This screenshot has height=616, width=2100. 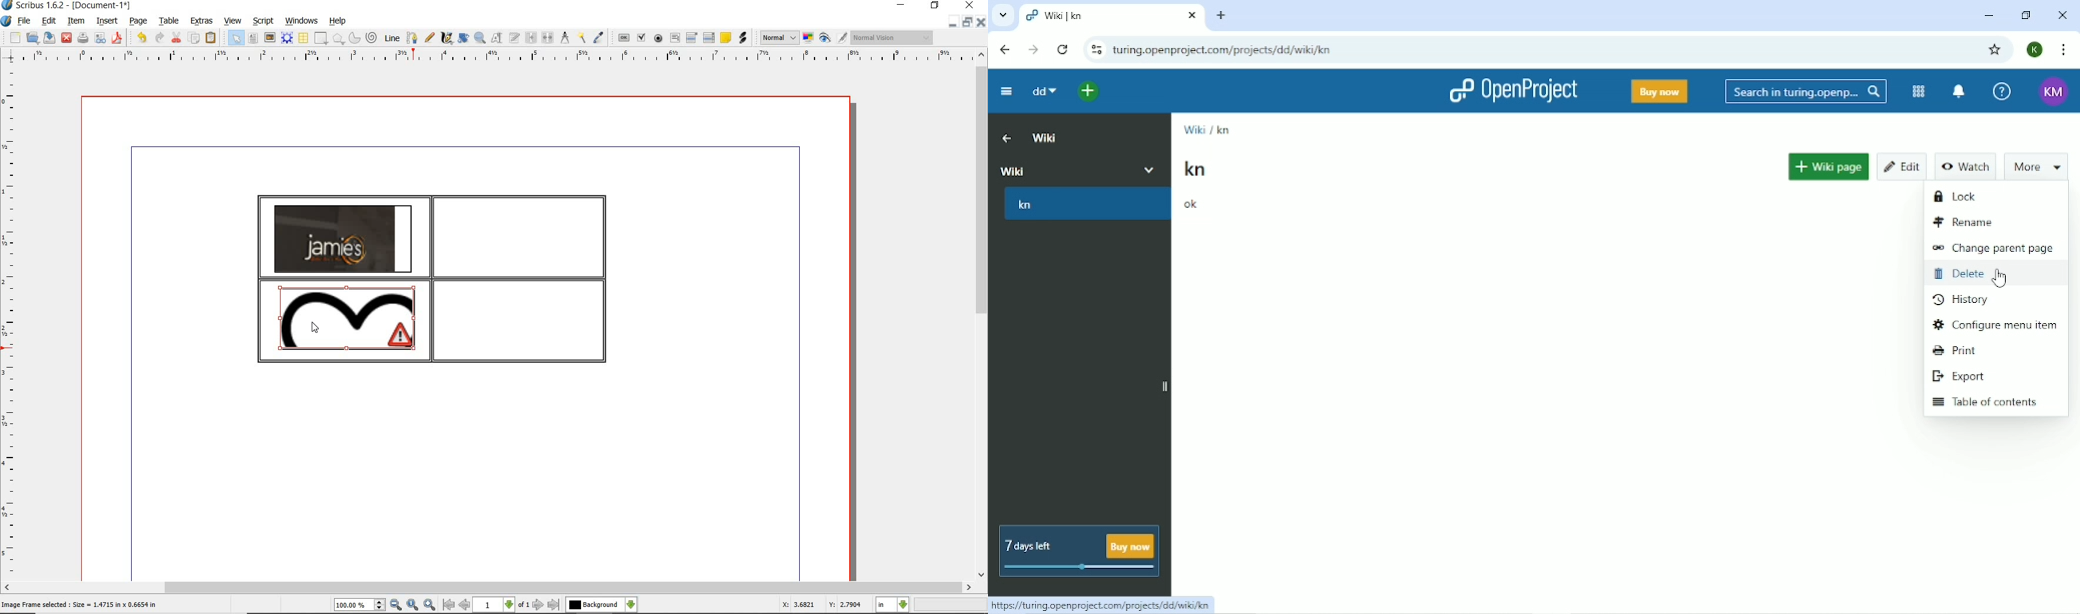 I want to click on link annotation, so click(x=742, y=38).